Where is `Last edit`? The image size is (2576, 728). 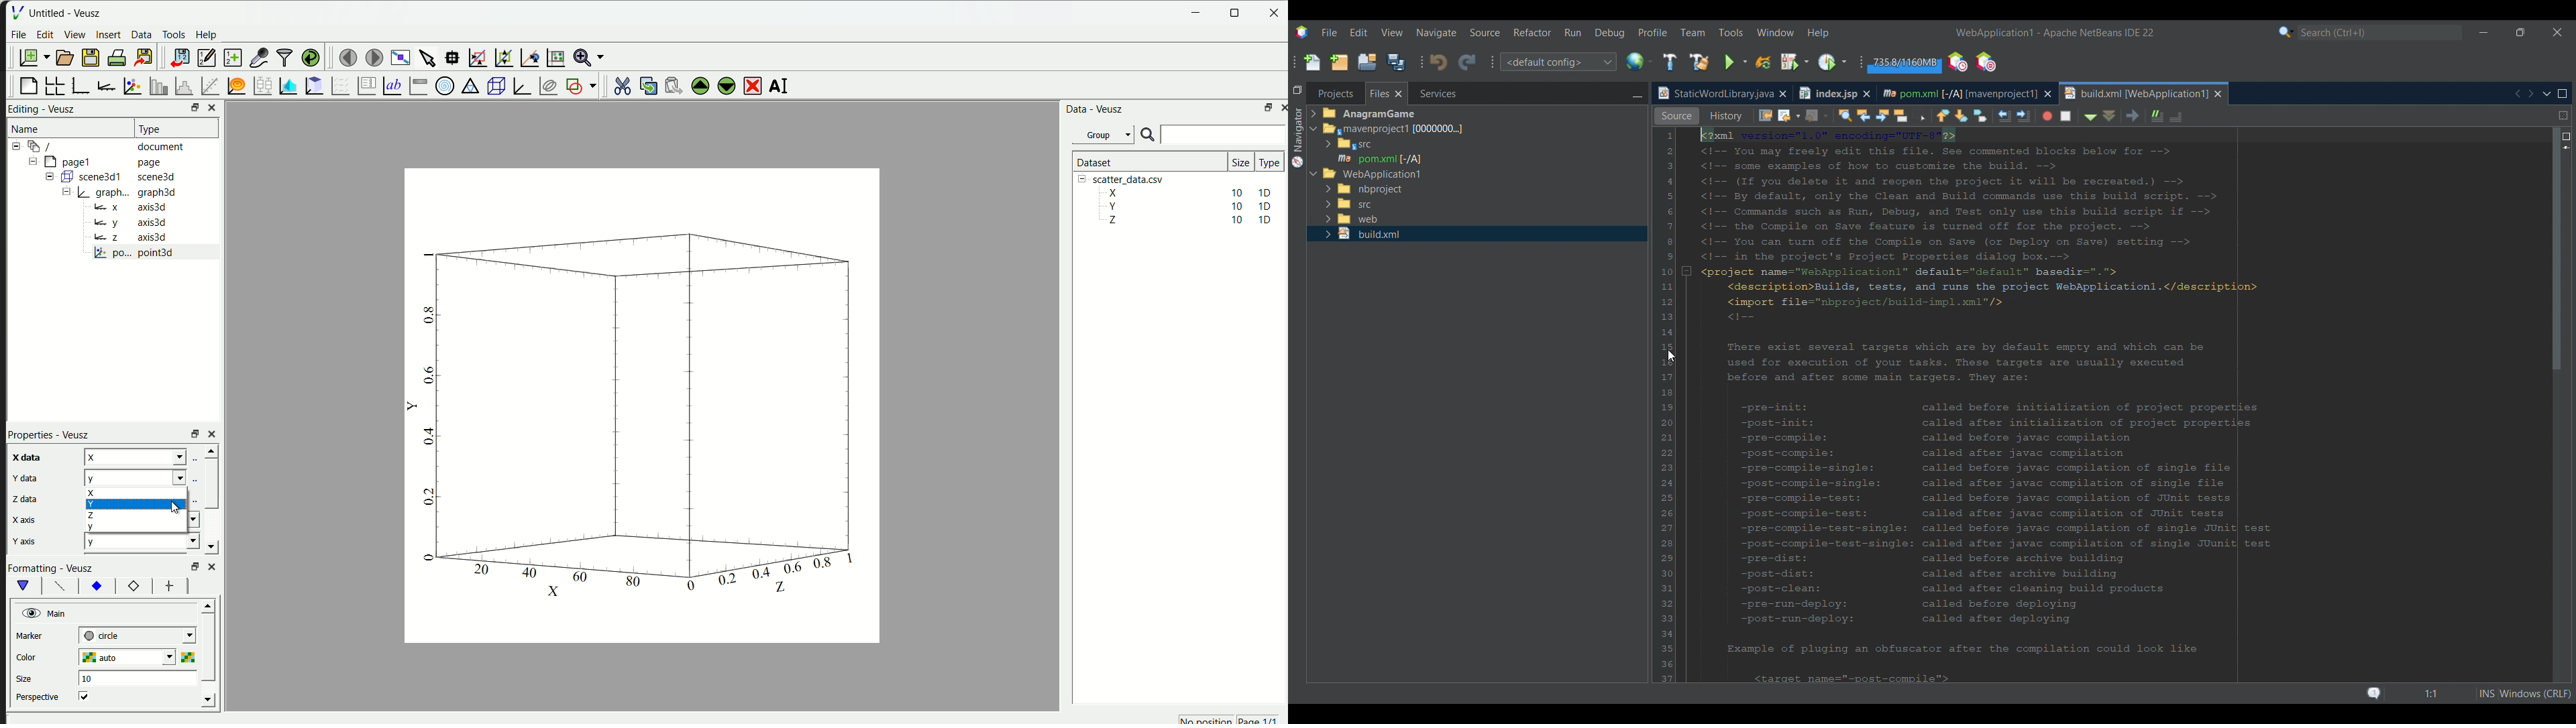 Last edit is located at coordinates (1886, 115).